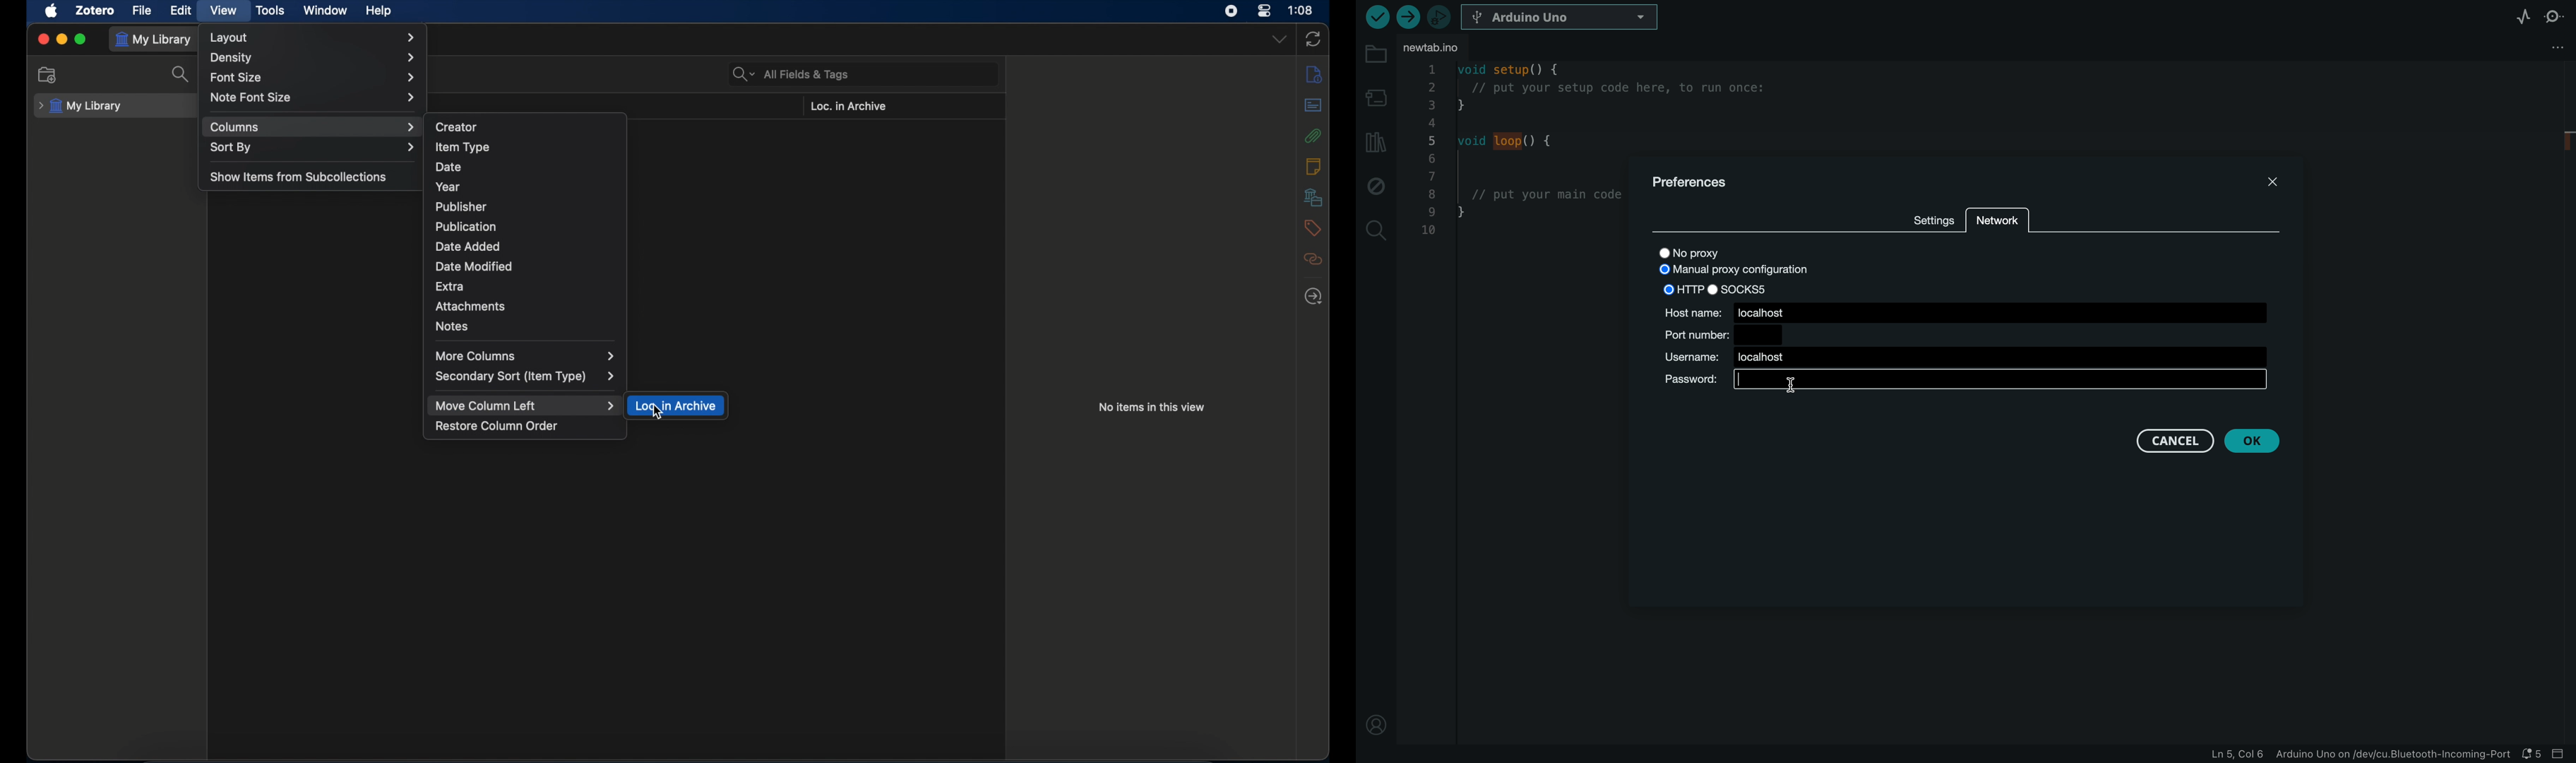 The image size is (2576, 784). Describe the element at coordinates (312, 147) in the screenshot. I see `sort by` at that location.